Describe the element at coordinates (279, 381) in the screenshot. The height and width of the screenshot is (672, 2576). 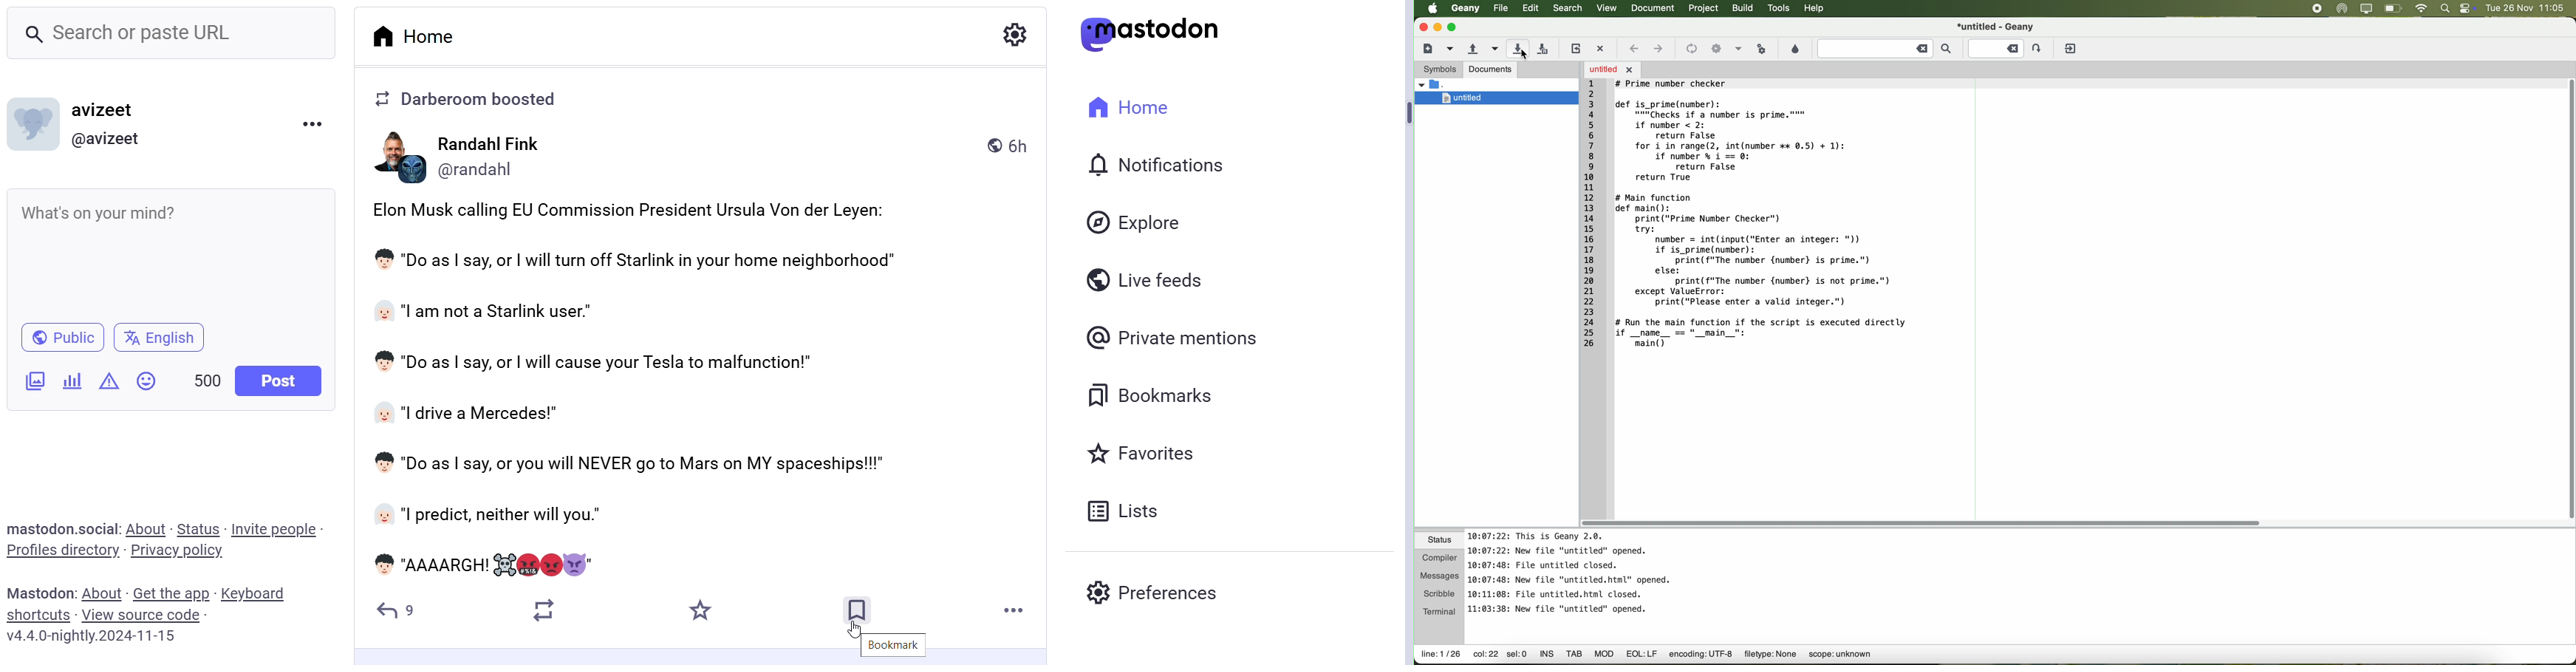
I see `Post` at that location.